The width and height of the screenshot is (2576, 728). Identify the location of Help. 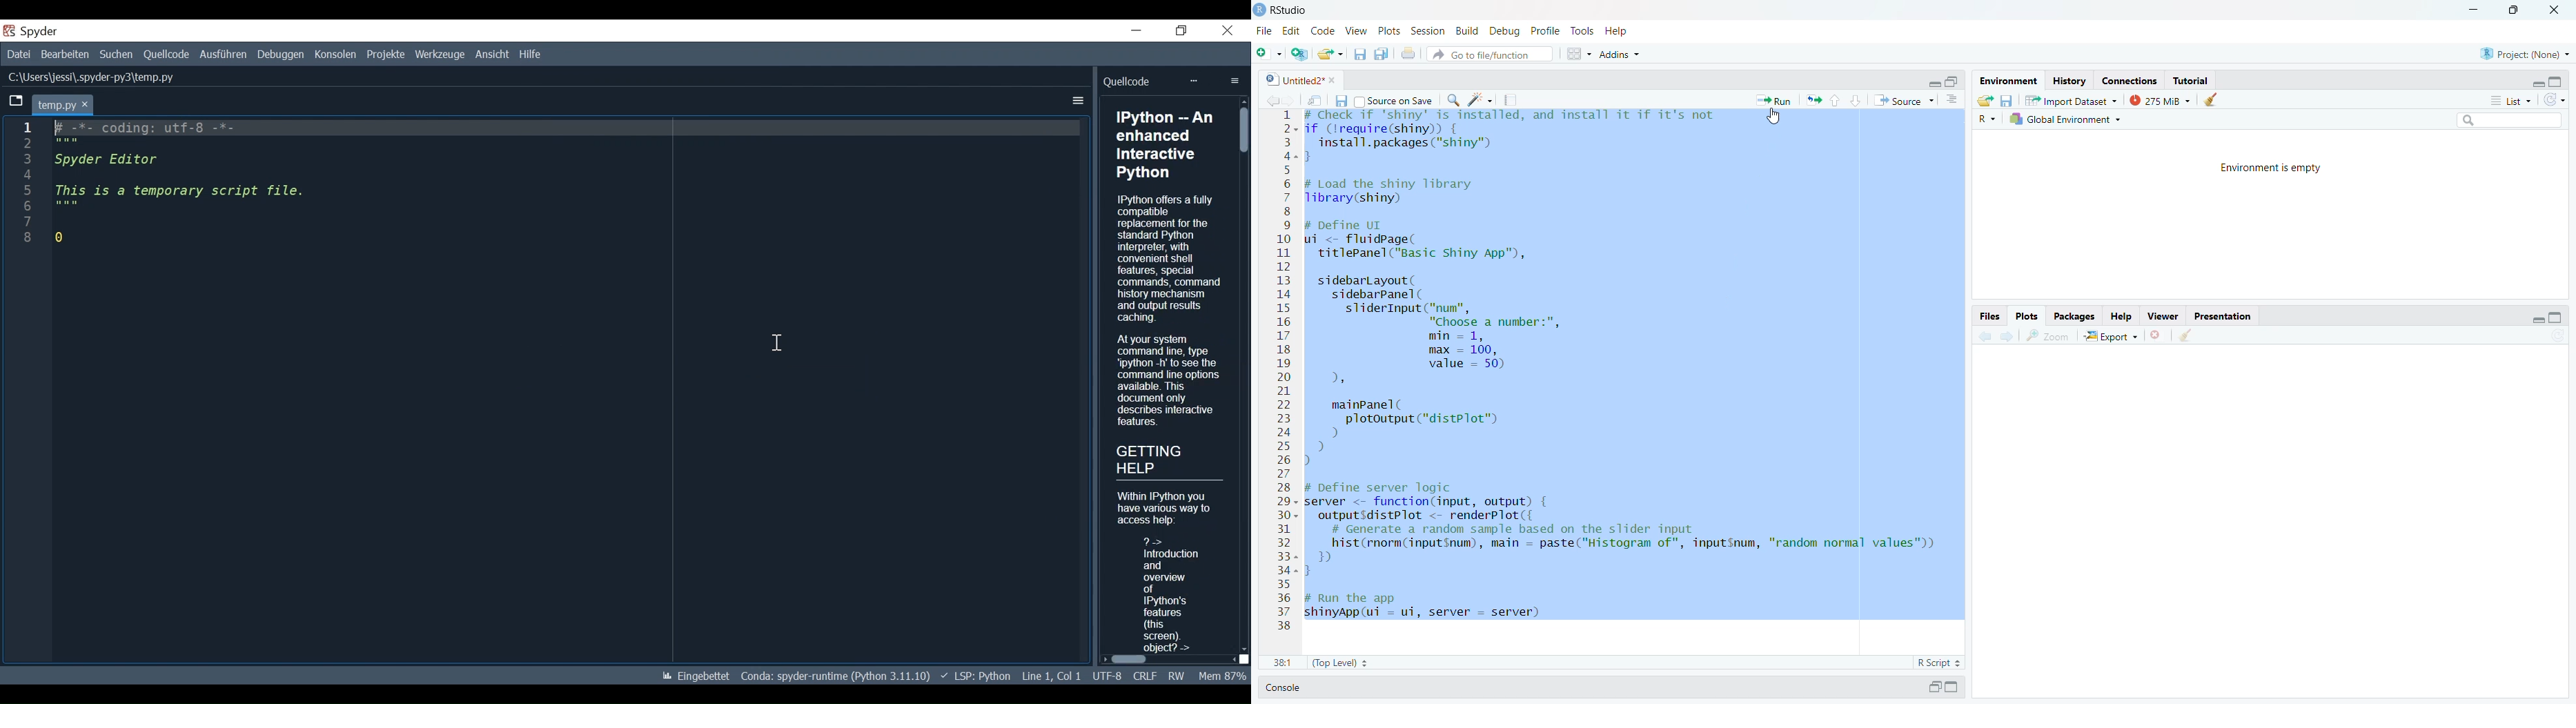
(531, 54).